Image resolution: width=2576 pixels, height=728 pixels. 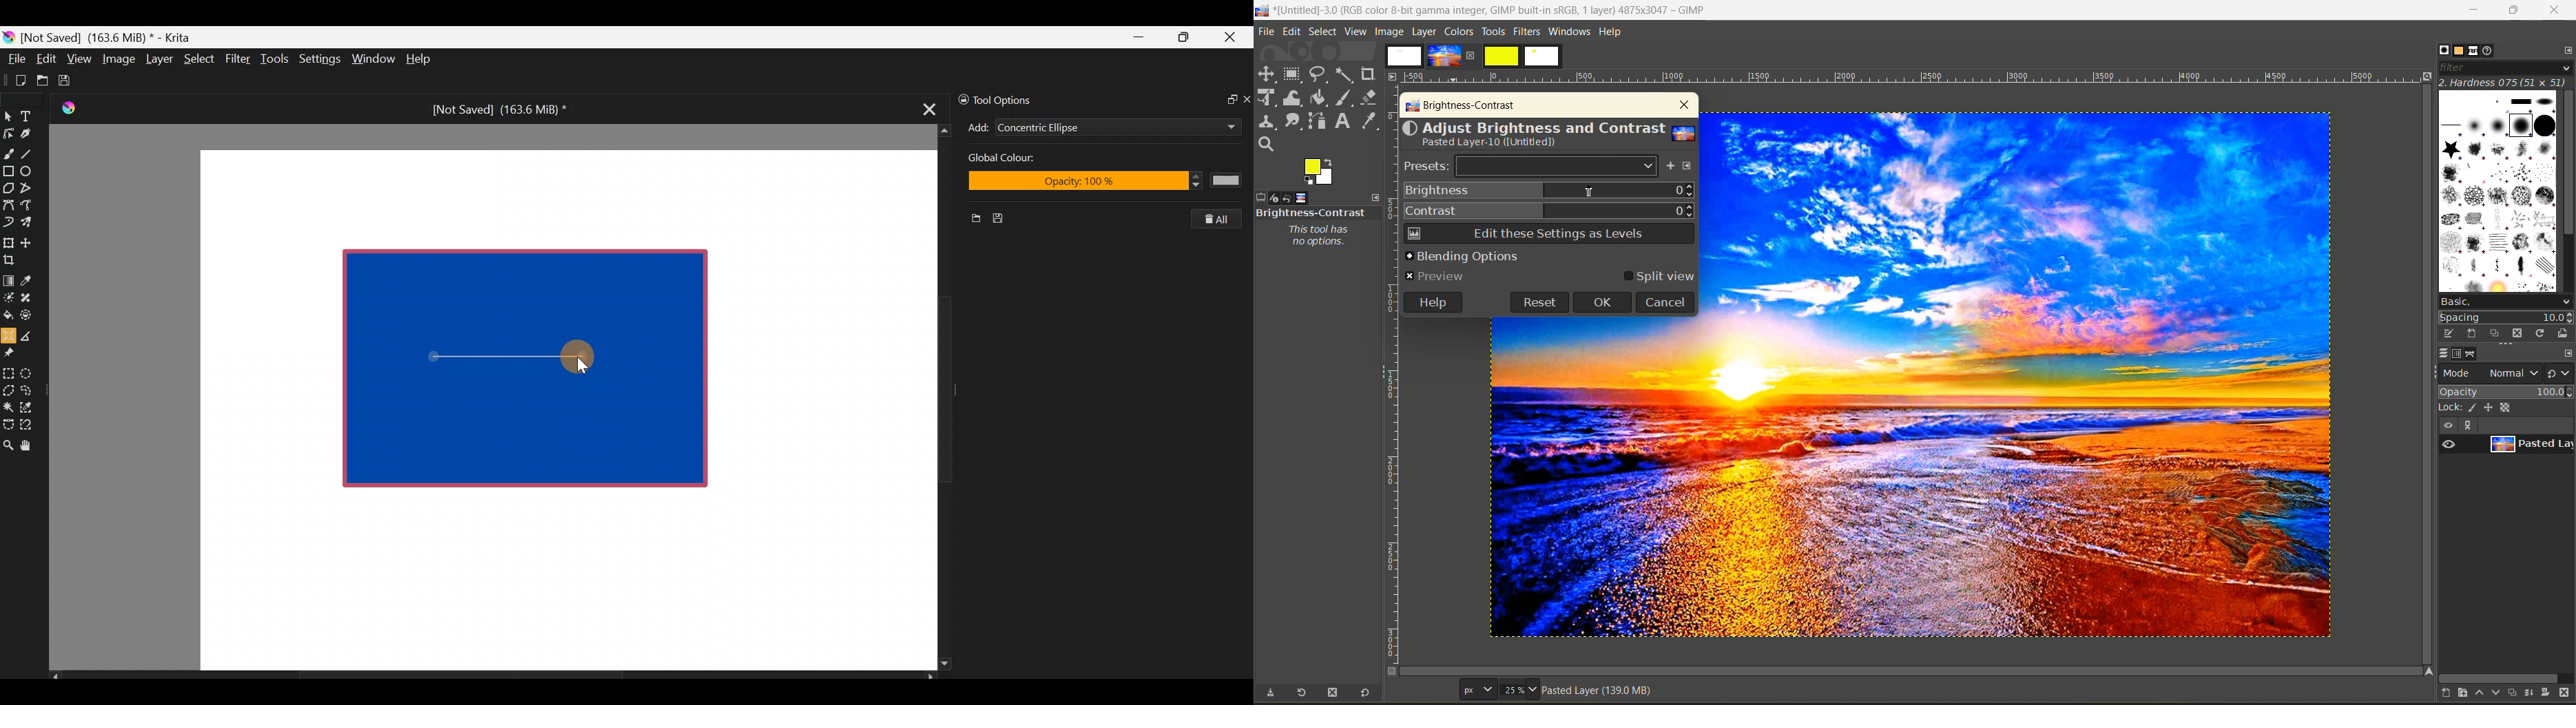 I want to click on close, so click(x=1681, y=105).